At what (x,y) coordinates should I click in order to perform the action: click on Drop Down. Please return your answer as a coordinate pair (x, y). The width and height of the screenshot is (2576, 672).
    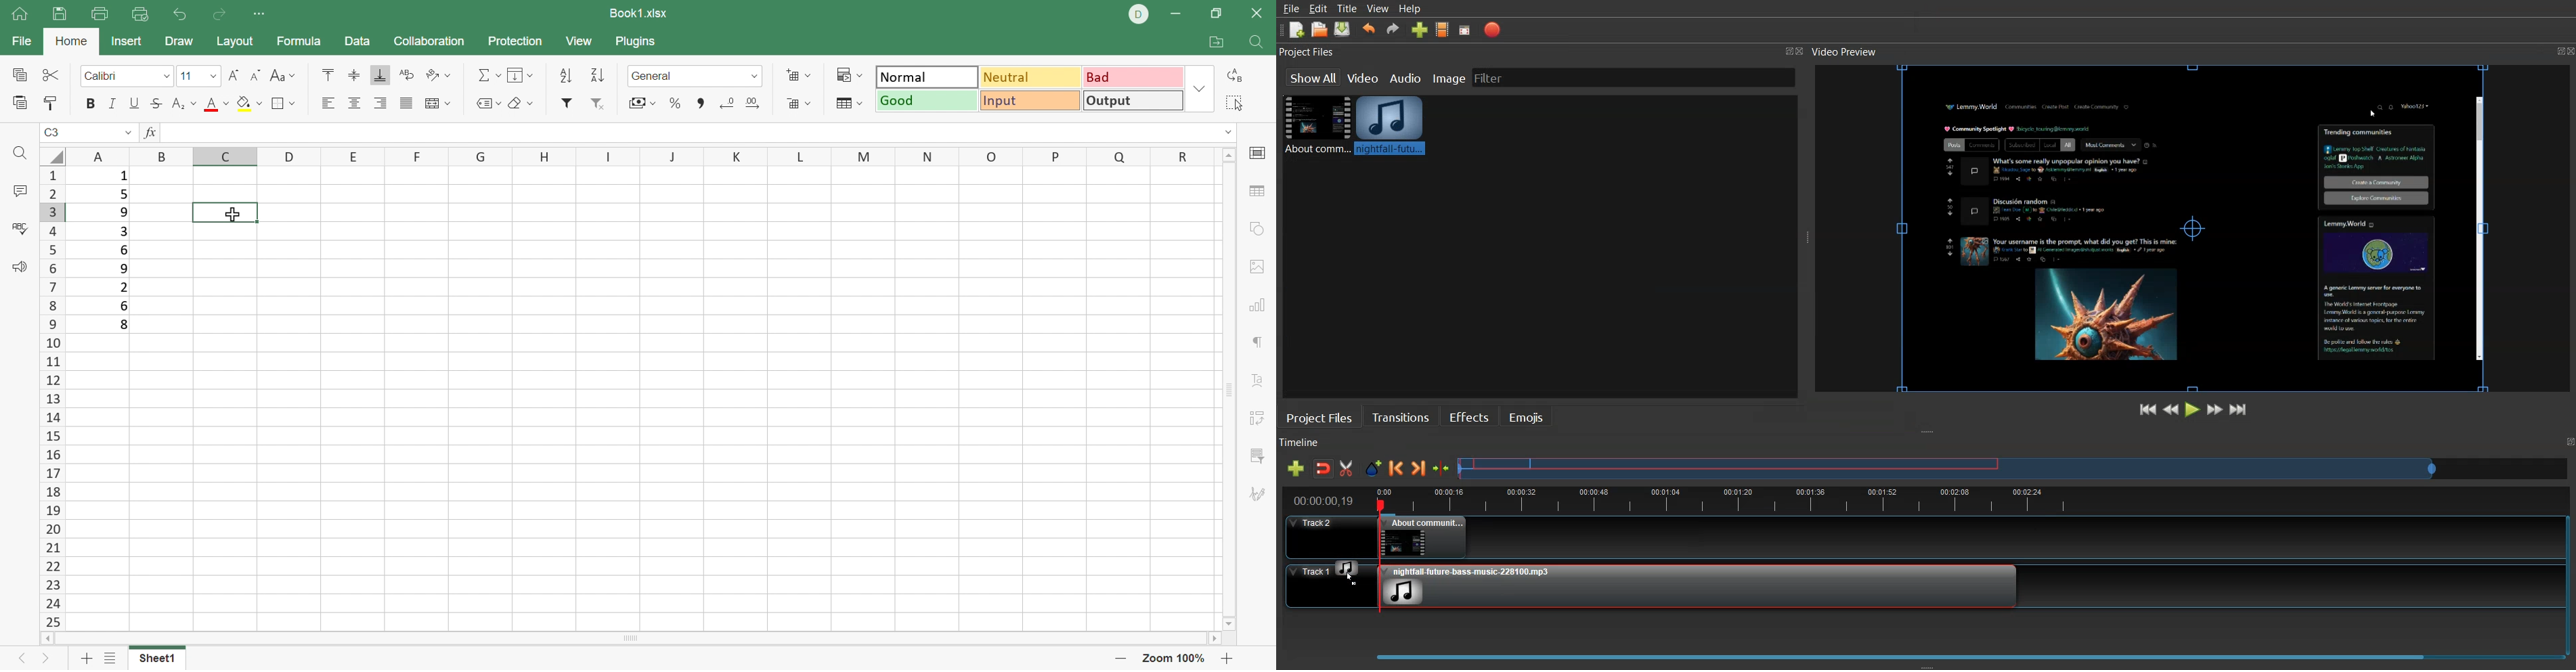
    Looking at the image, I should click on (1231, 132).